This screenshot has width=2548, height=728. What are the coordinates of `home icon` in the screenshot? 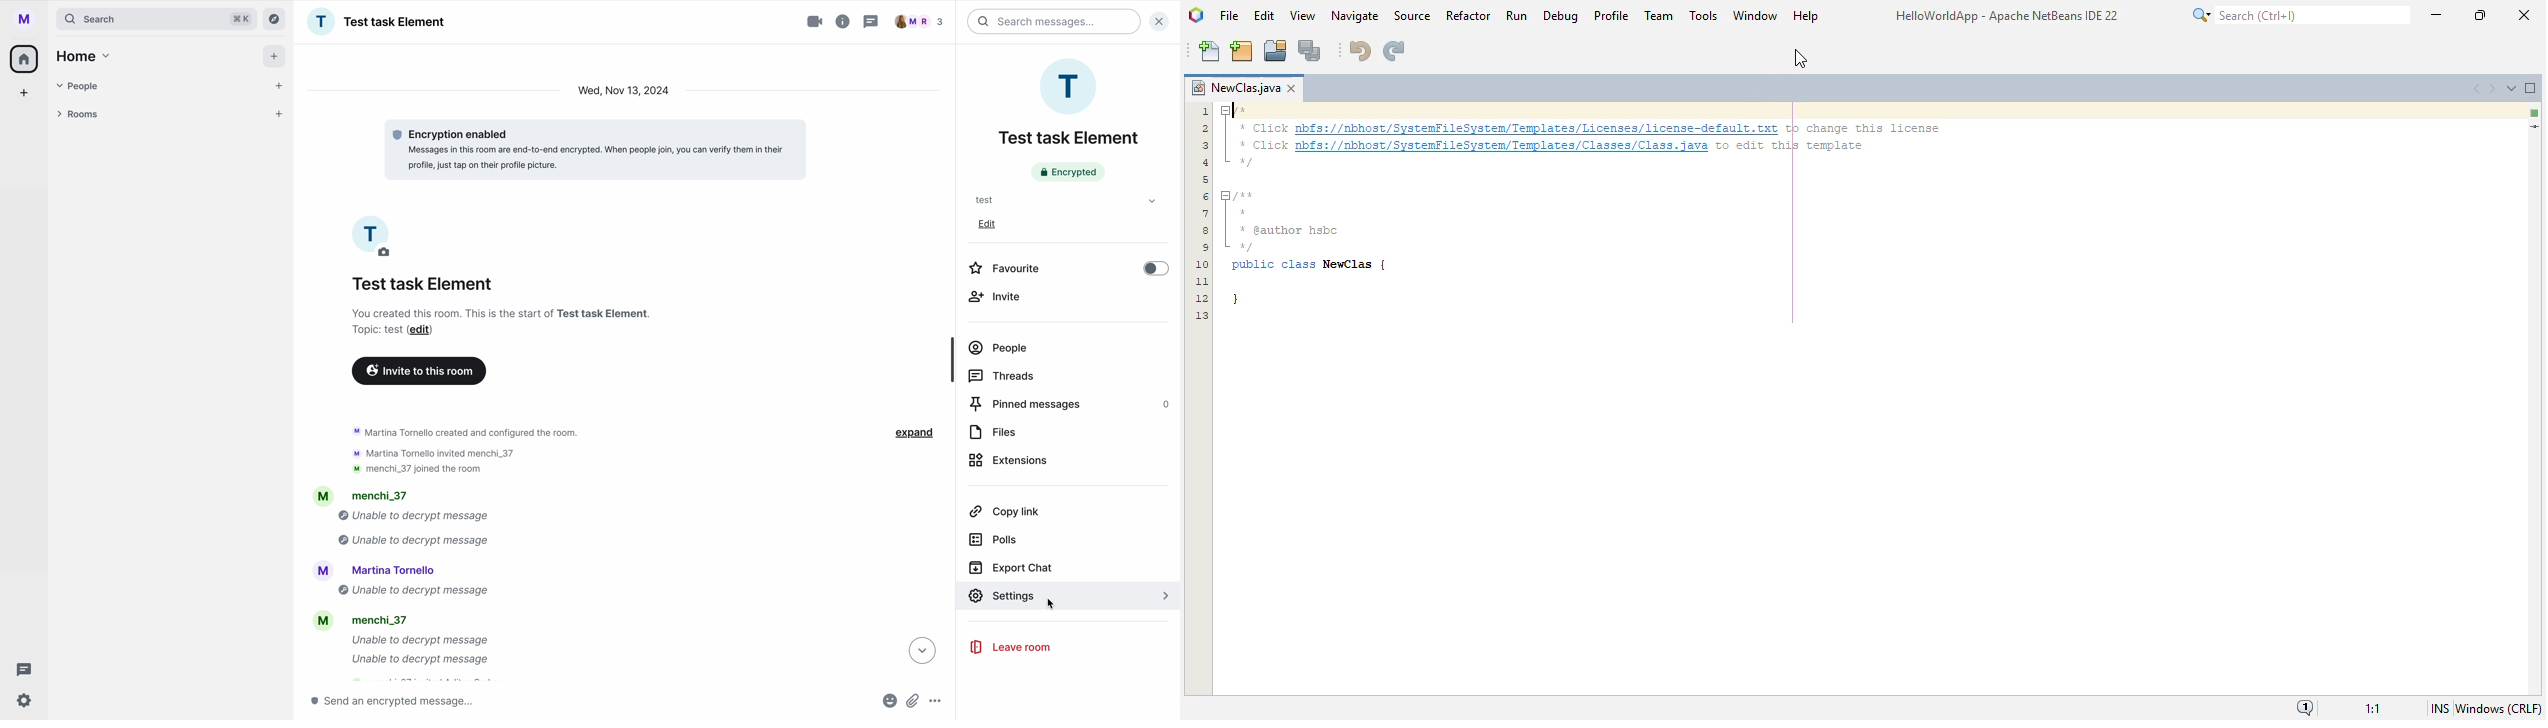 It's located at (26, 58).